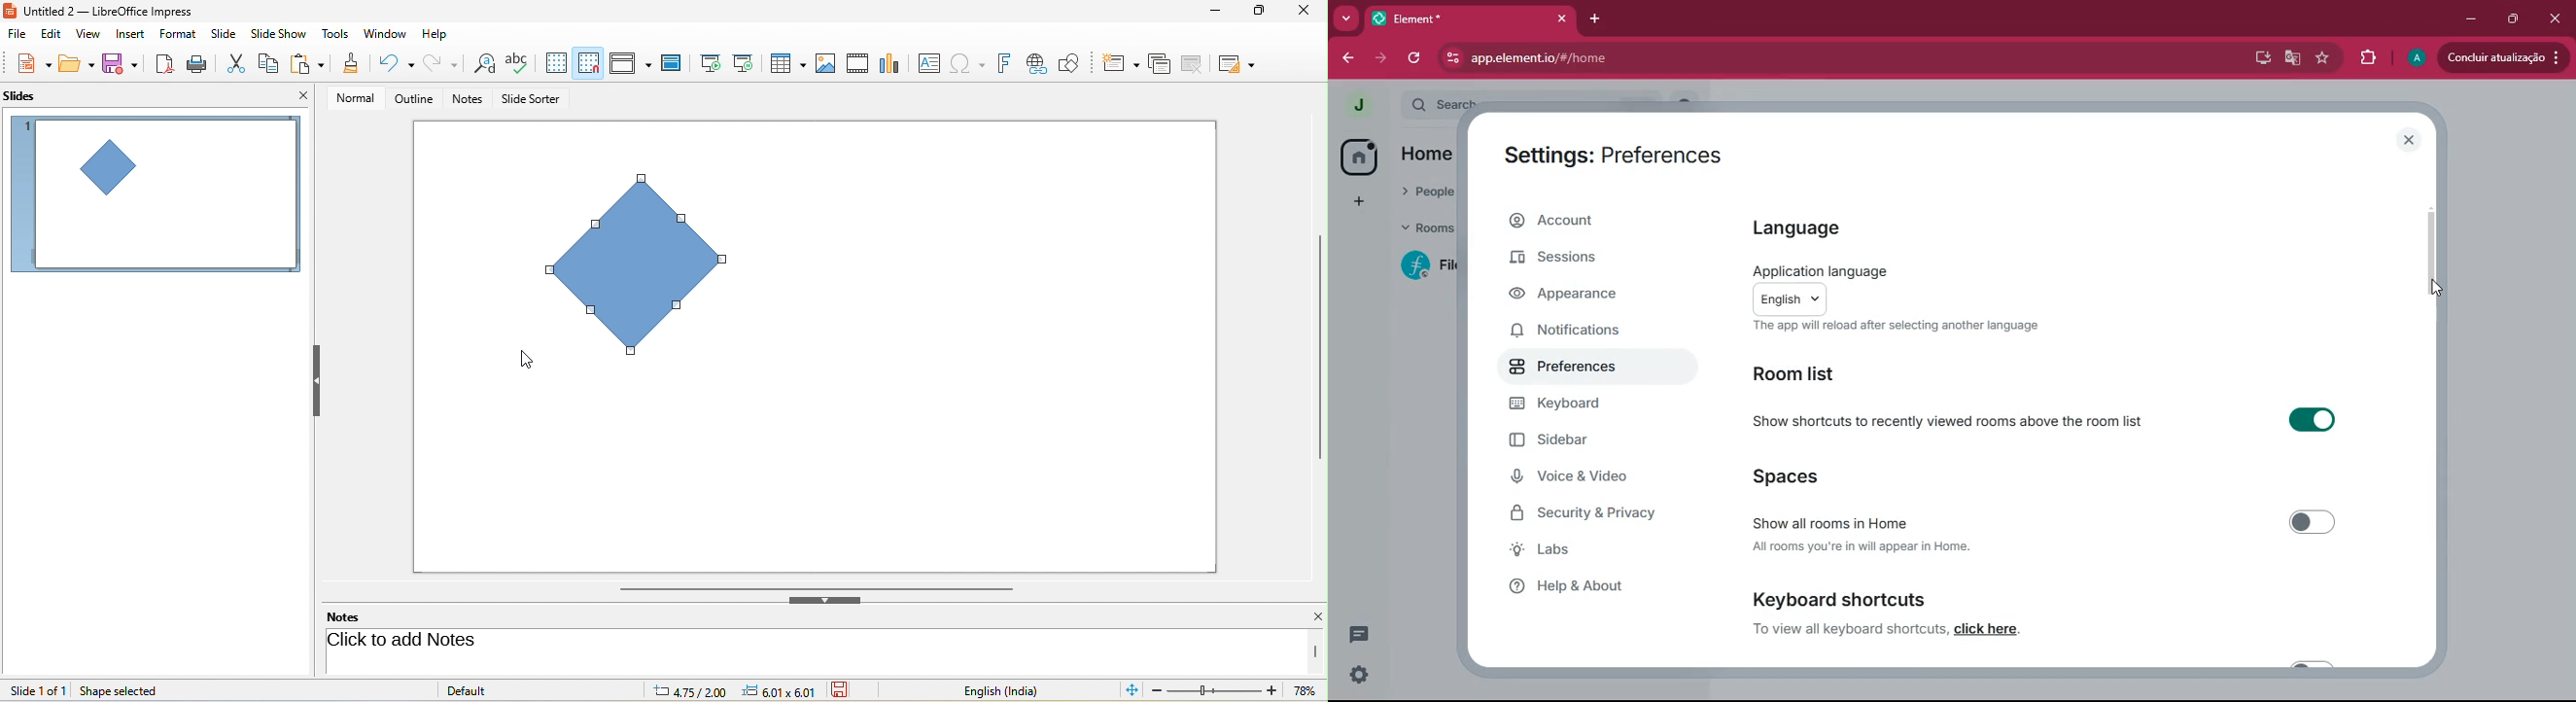 This screenshot has width=2576, height=728. What do you see at coordinates (2291, 58) in the screenshot?
I see `google translate` at bounding box center [2291, 58].